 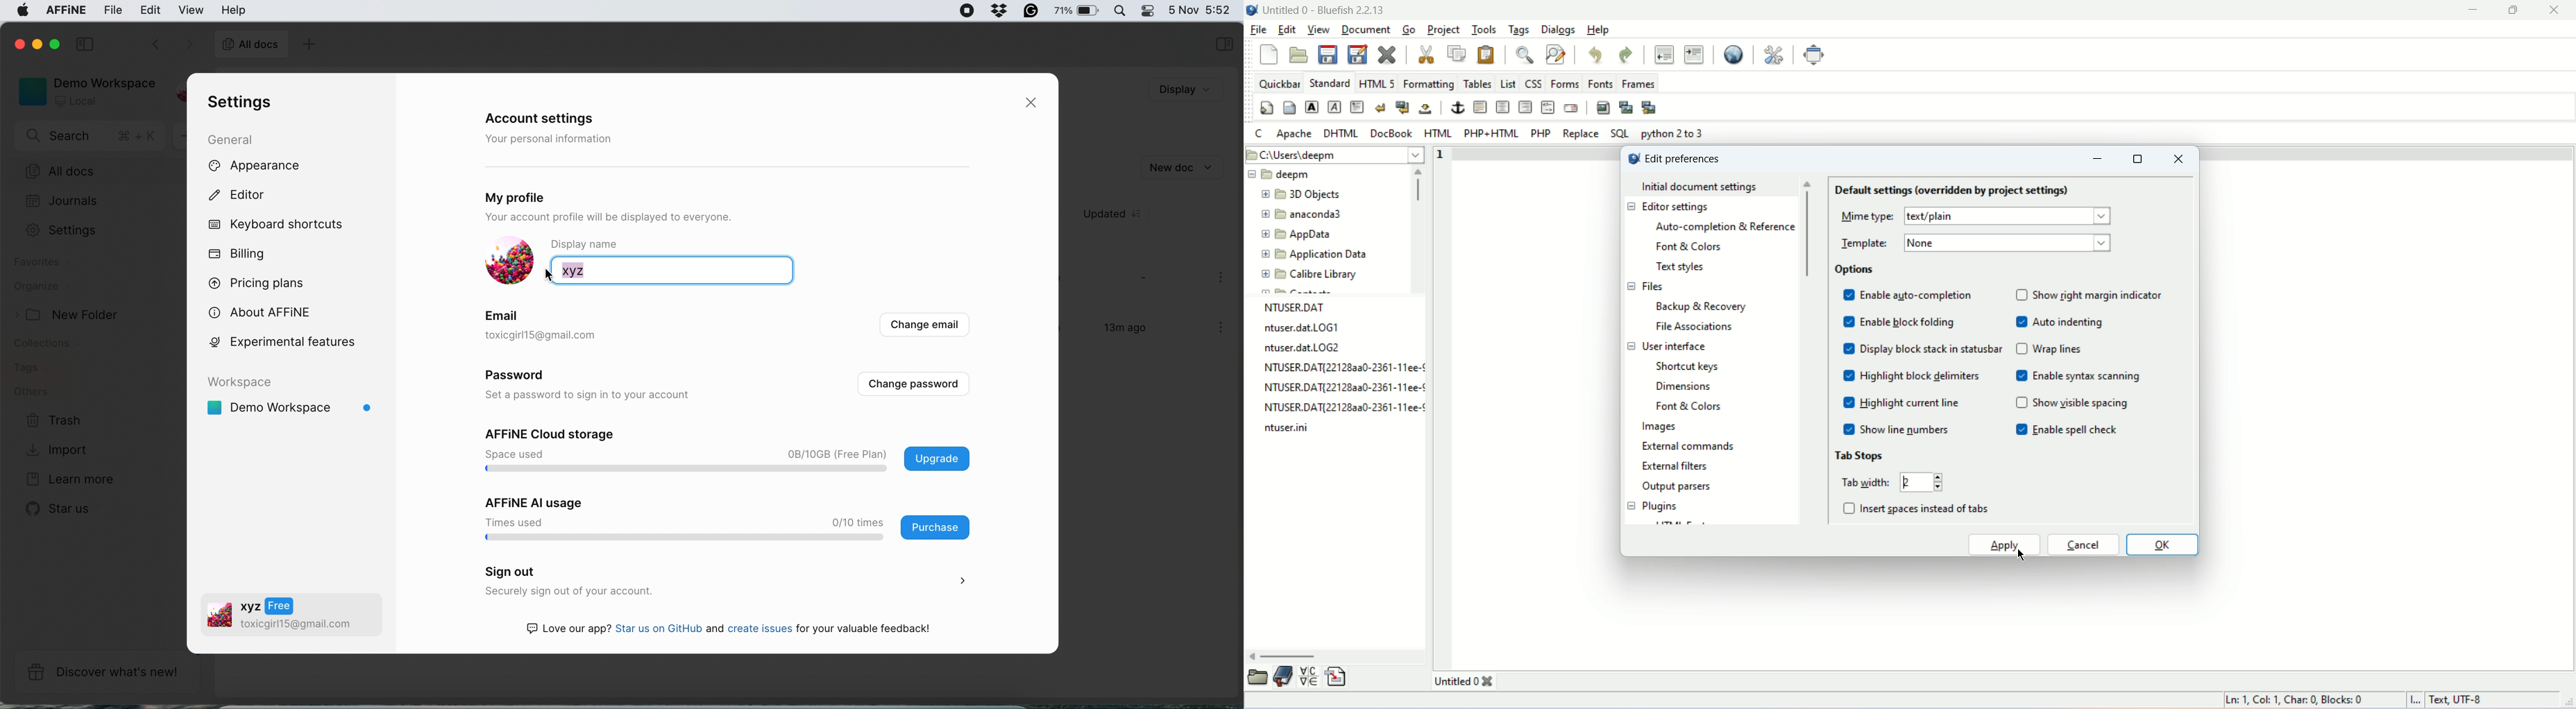 What do you see at coordinates (2516, 10) in the screenshot?
I see `maximize` at bounding box center [2516, 10].